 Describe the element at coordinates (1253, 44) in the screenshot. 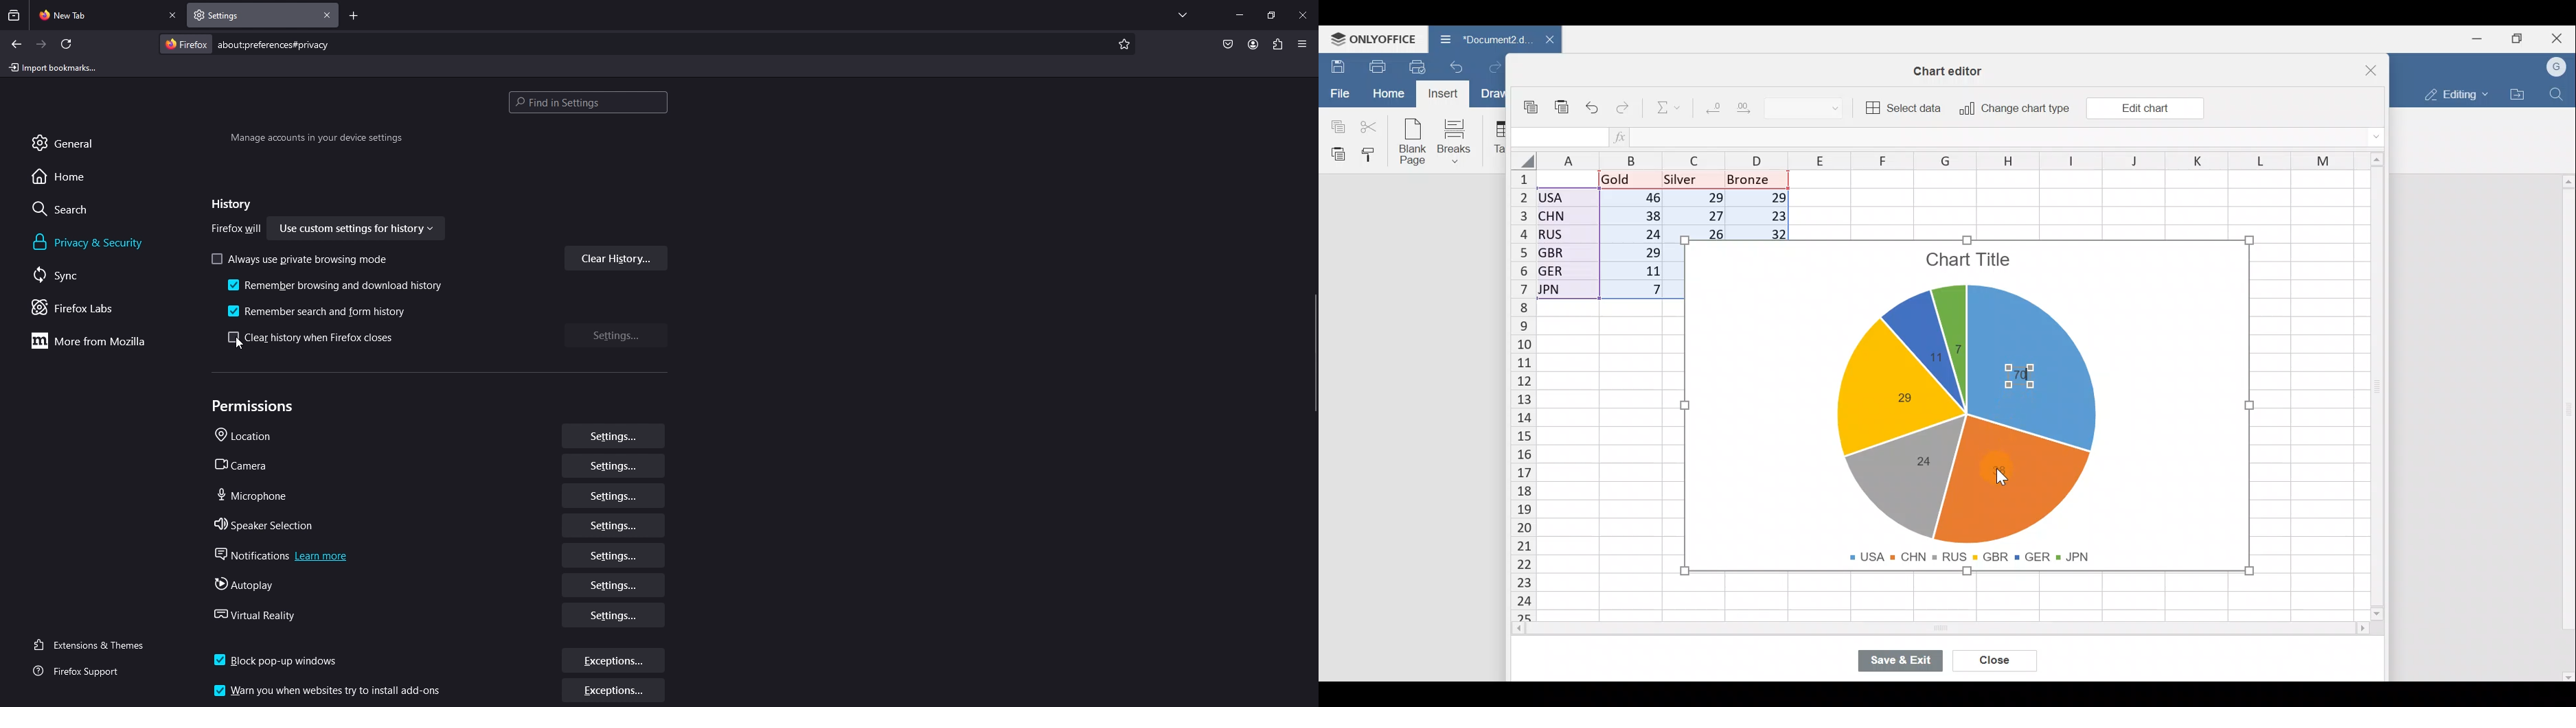

I see `profile` at that location.